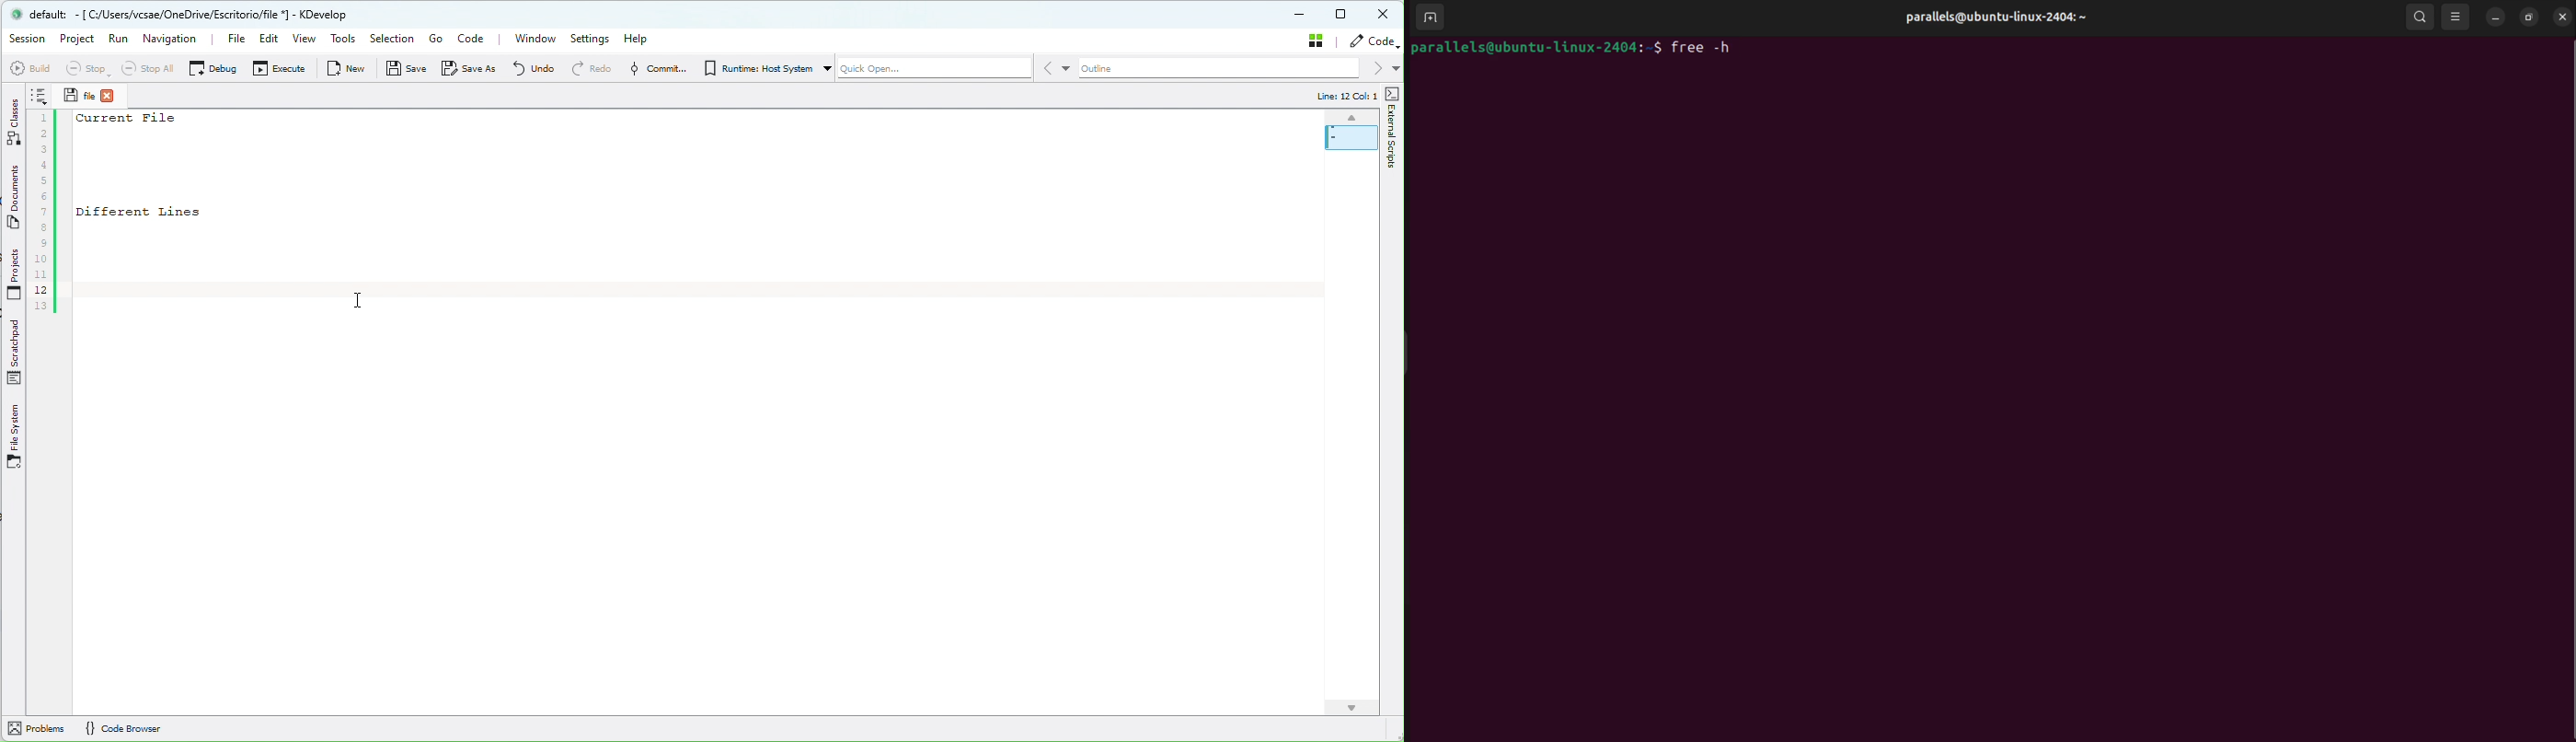  I want to click on Edit, so click(269, 38).